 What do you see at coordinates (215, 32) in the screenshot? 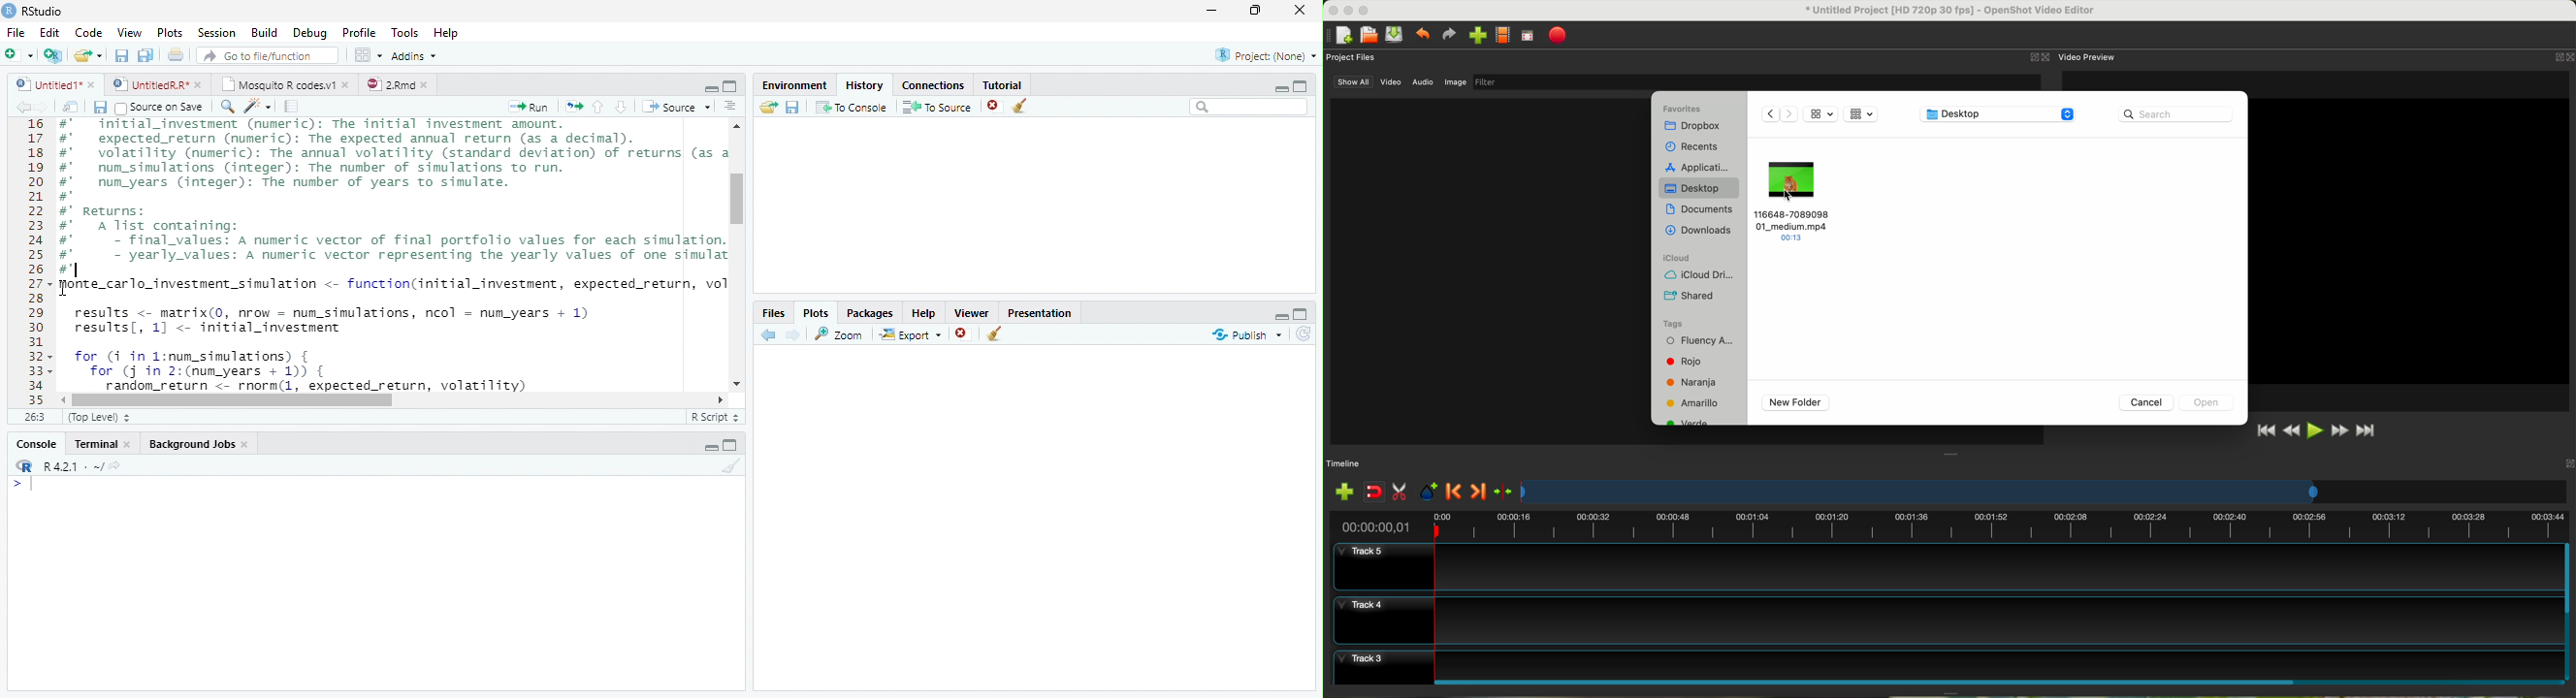
I see `Session` at bounding box center [215, 32].